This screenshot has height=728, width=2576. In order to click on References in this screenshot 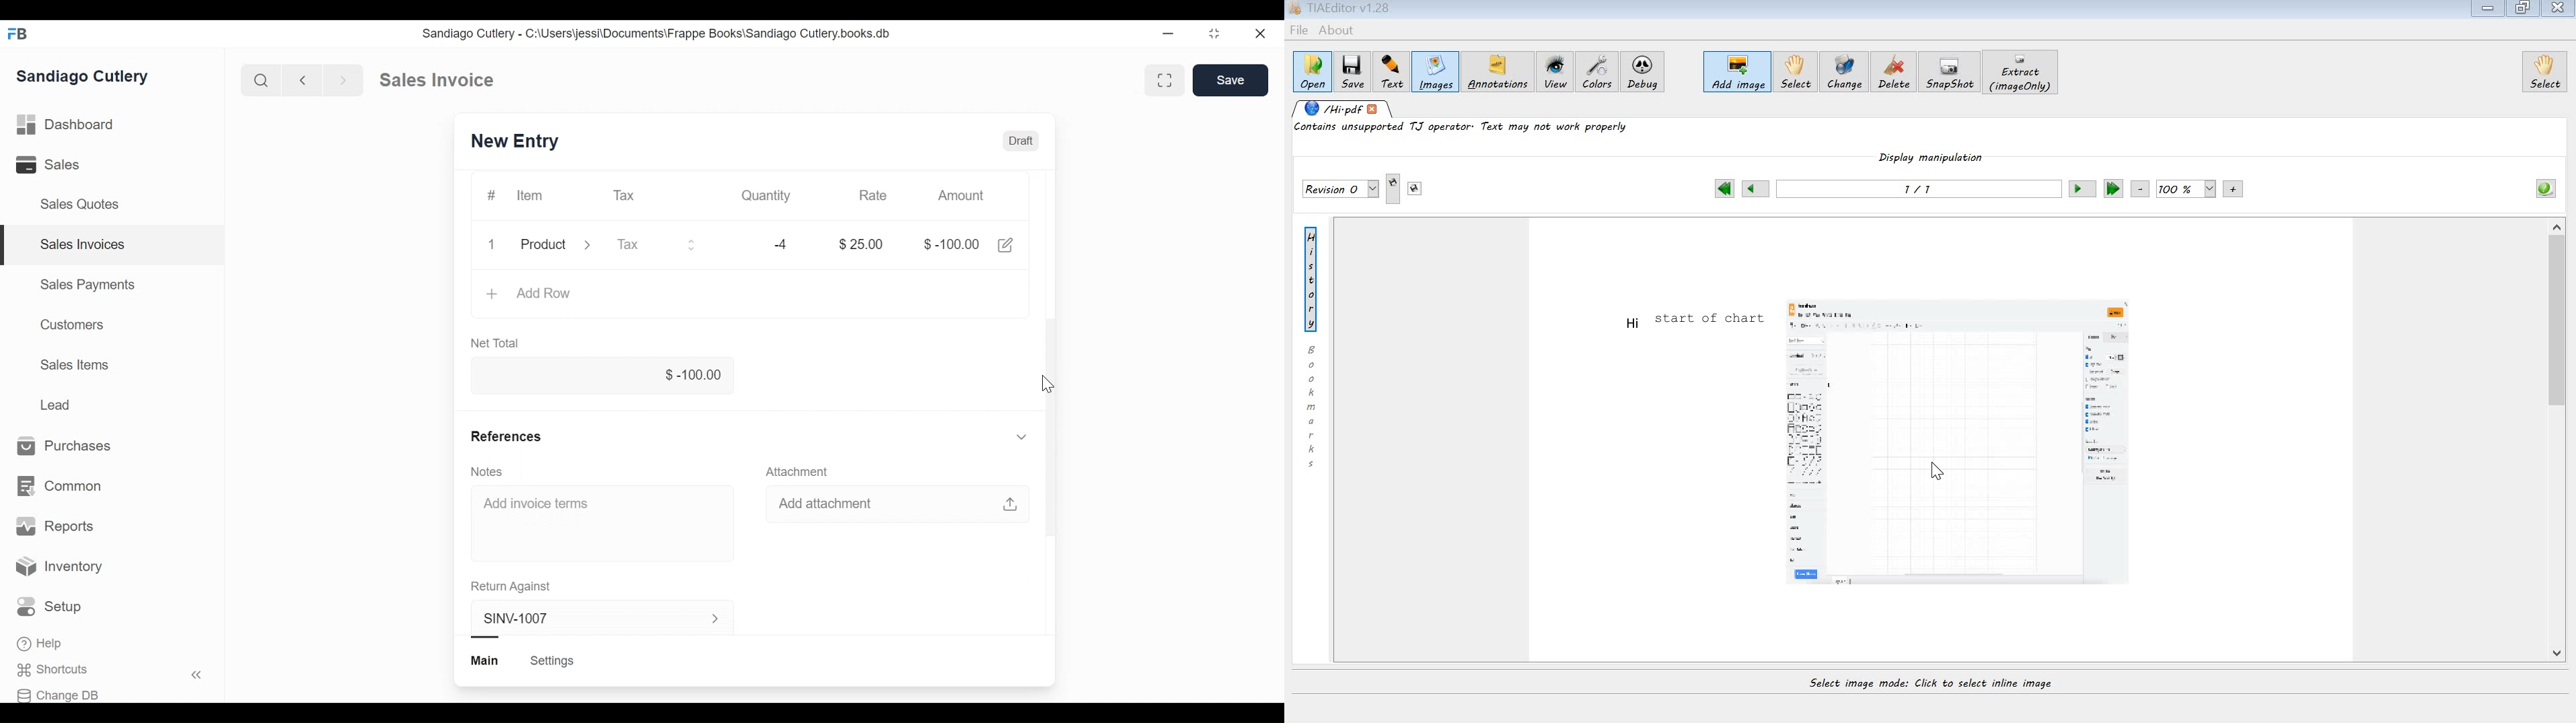, I will do `click(751, 436)`.